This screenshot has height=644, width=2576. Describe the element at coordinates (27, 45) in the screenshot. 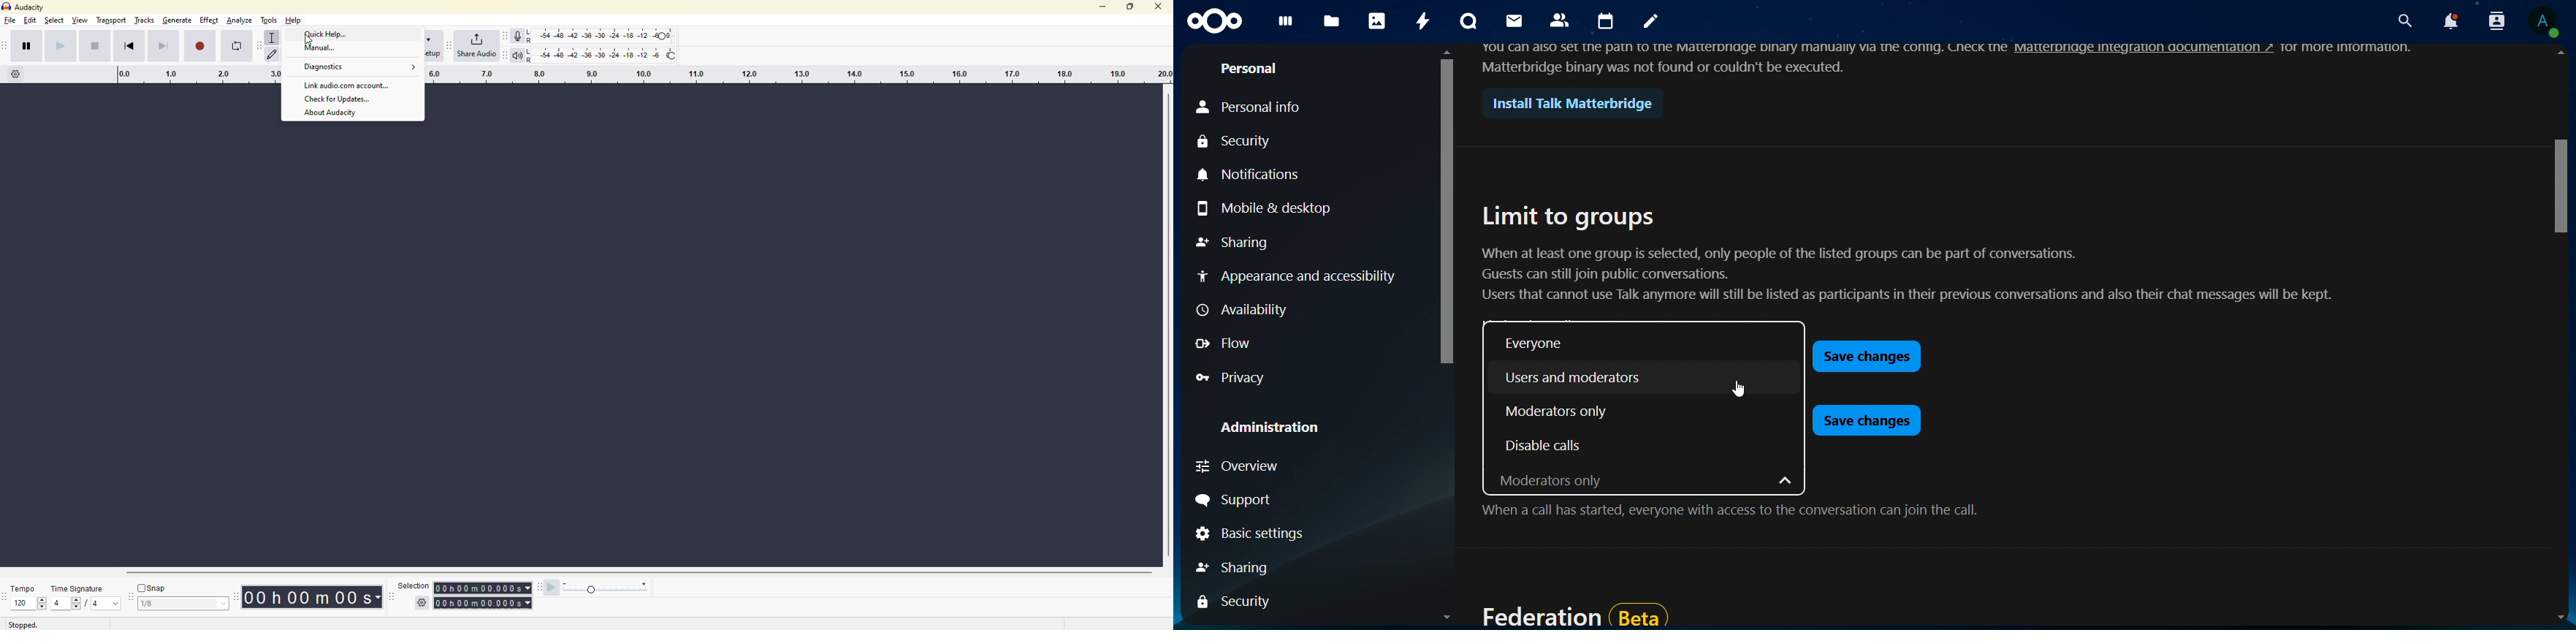

I see `pause` at that location.